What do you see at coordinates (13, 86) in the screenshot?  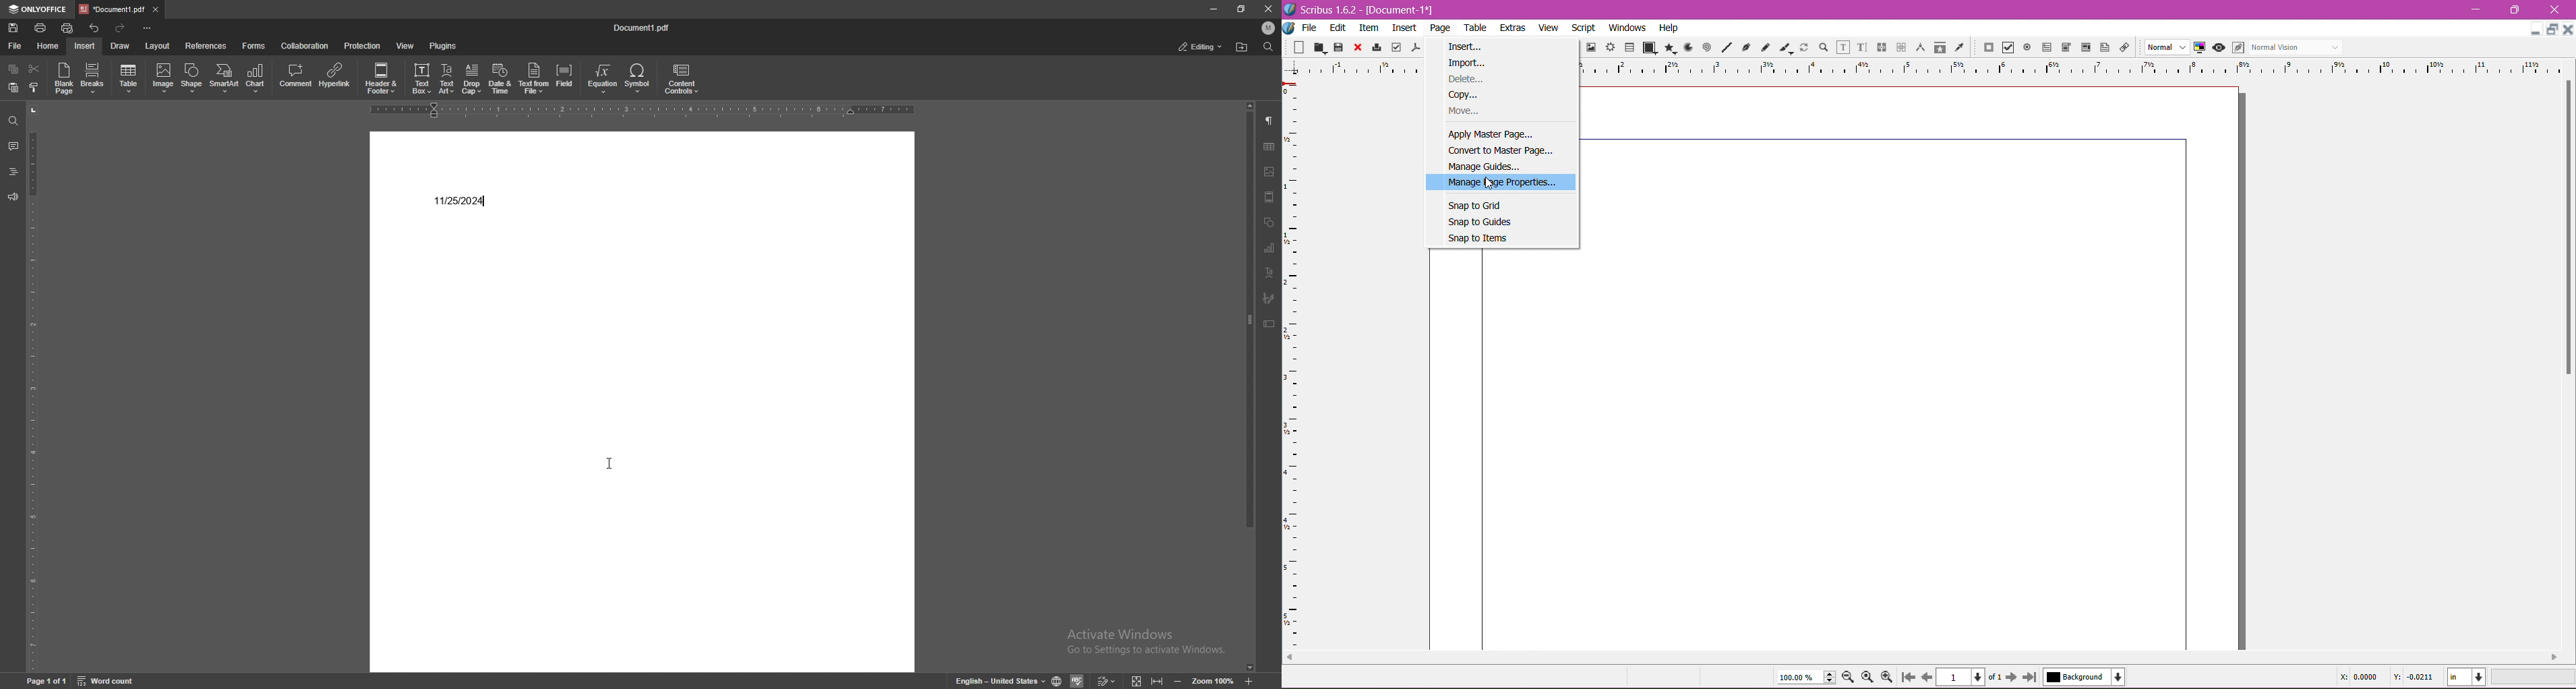 I see `paste` at bounding box center [13, 86].